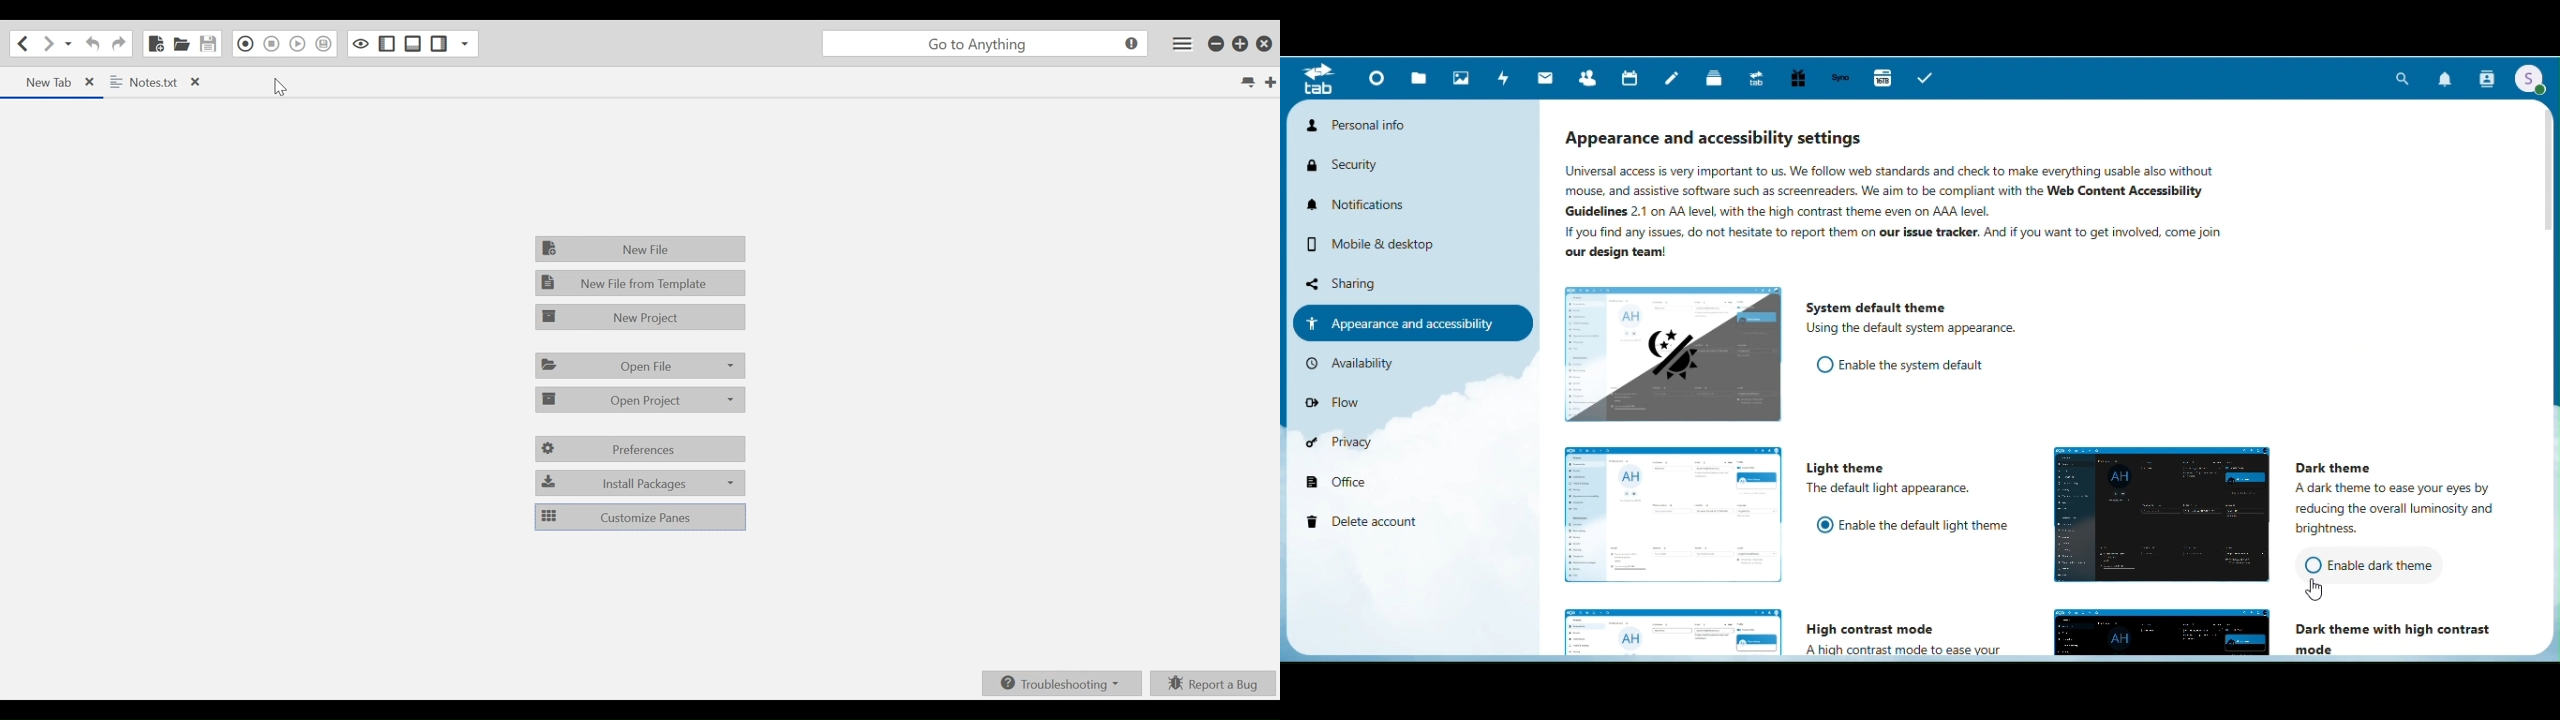 Image resolution: width=2576 pixels, height=728 pixels. I want to click on Notes, so click(1673, 79).